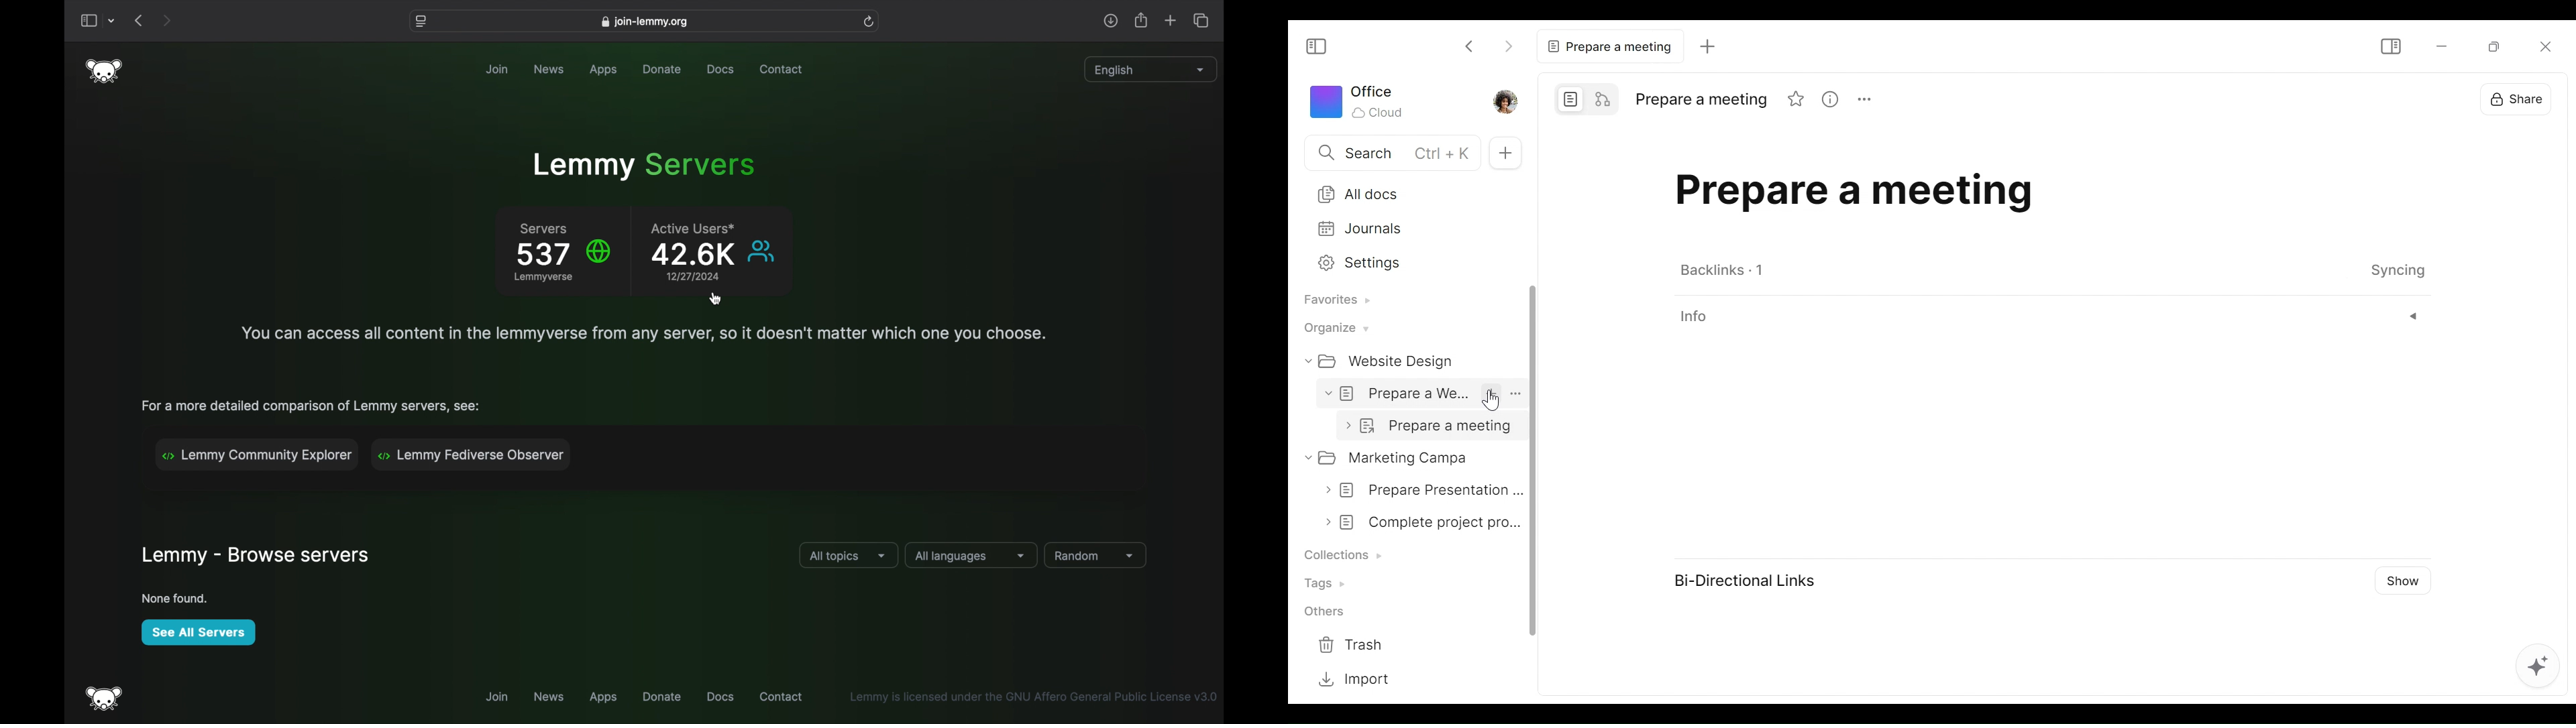 Image resolution: width=2576 pixels, height=728 pixels. Describe the element at coordinates (1798, 99) in the screenshot. I see `Favorite` at that location.